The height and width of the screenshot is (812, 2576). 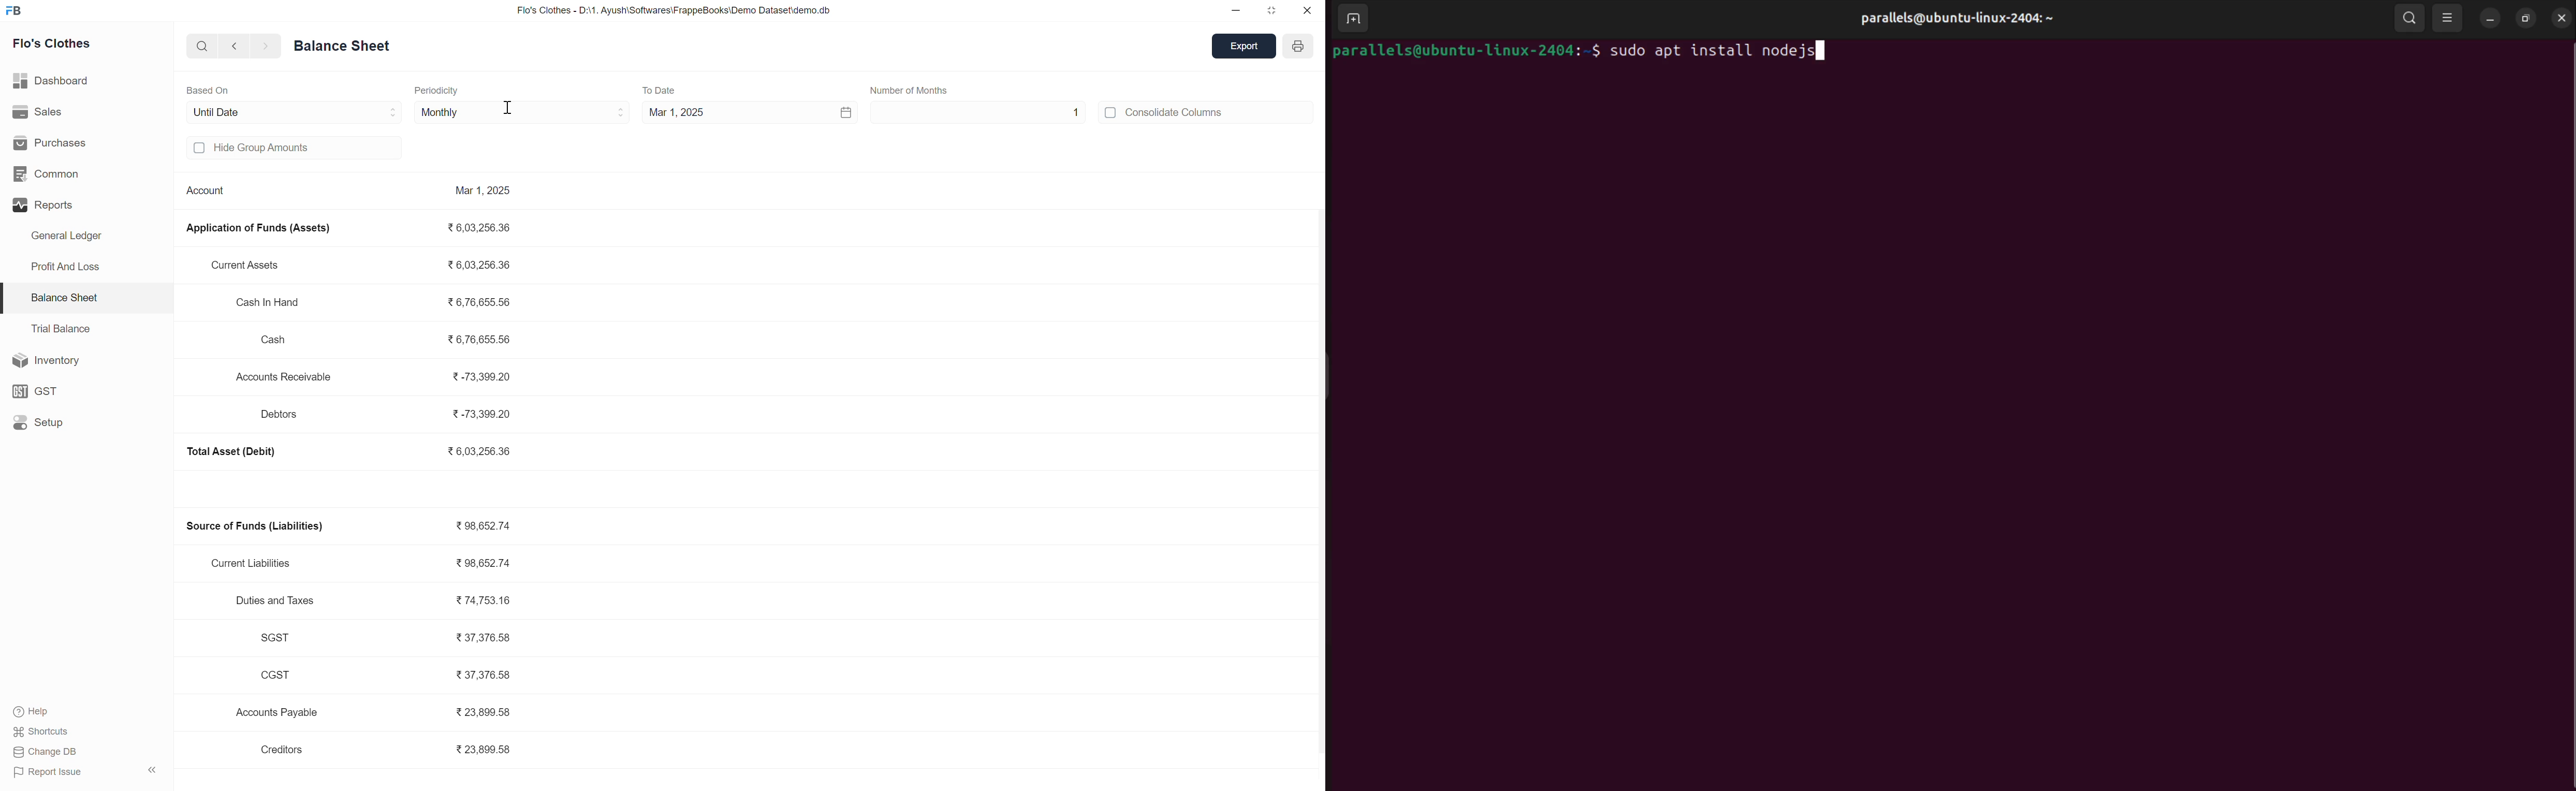 I want to click on Cash In Hand 3 6,76,655.56, so click(x=374, y=302).